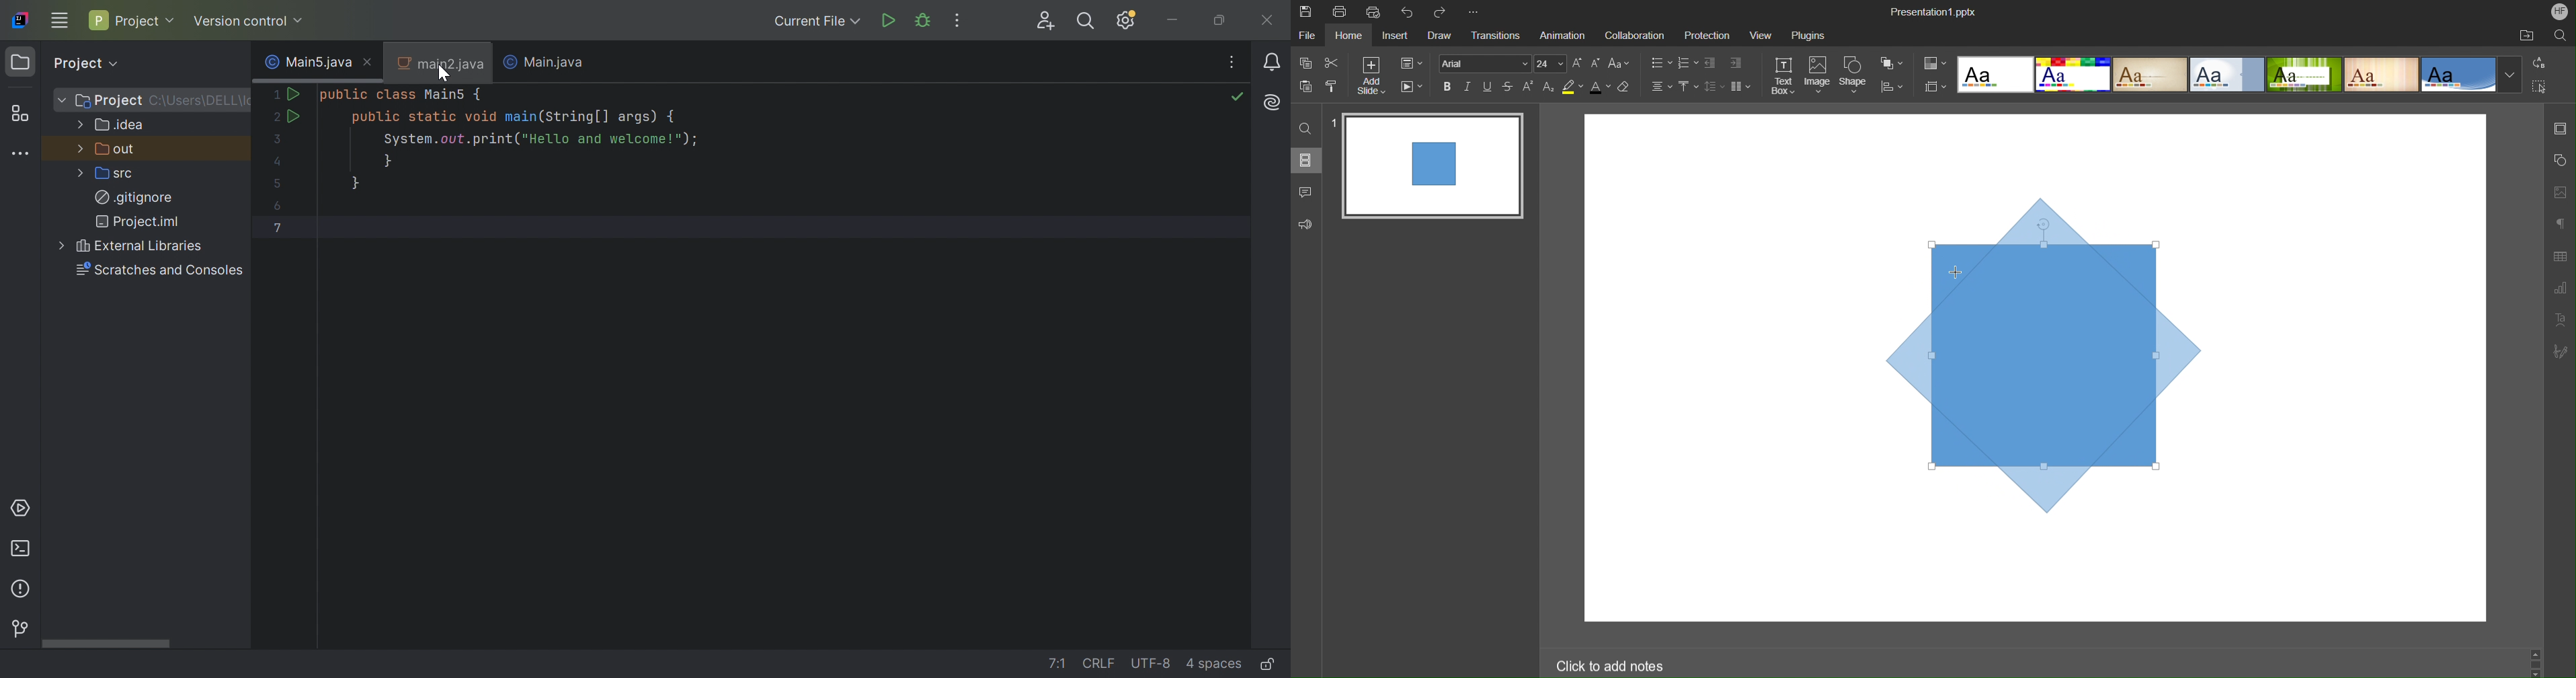  What do you see at coordinates (198, 101) in the screenshot?
I see `C:\Users\Users\DELL\` at bounding box center [198, 101].